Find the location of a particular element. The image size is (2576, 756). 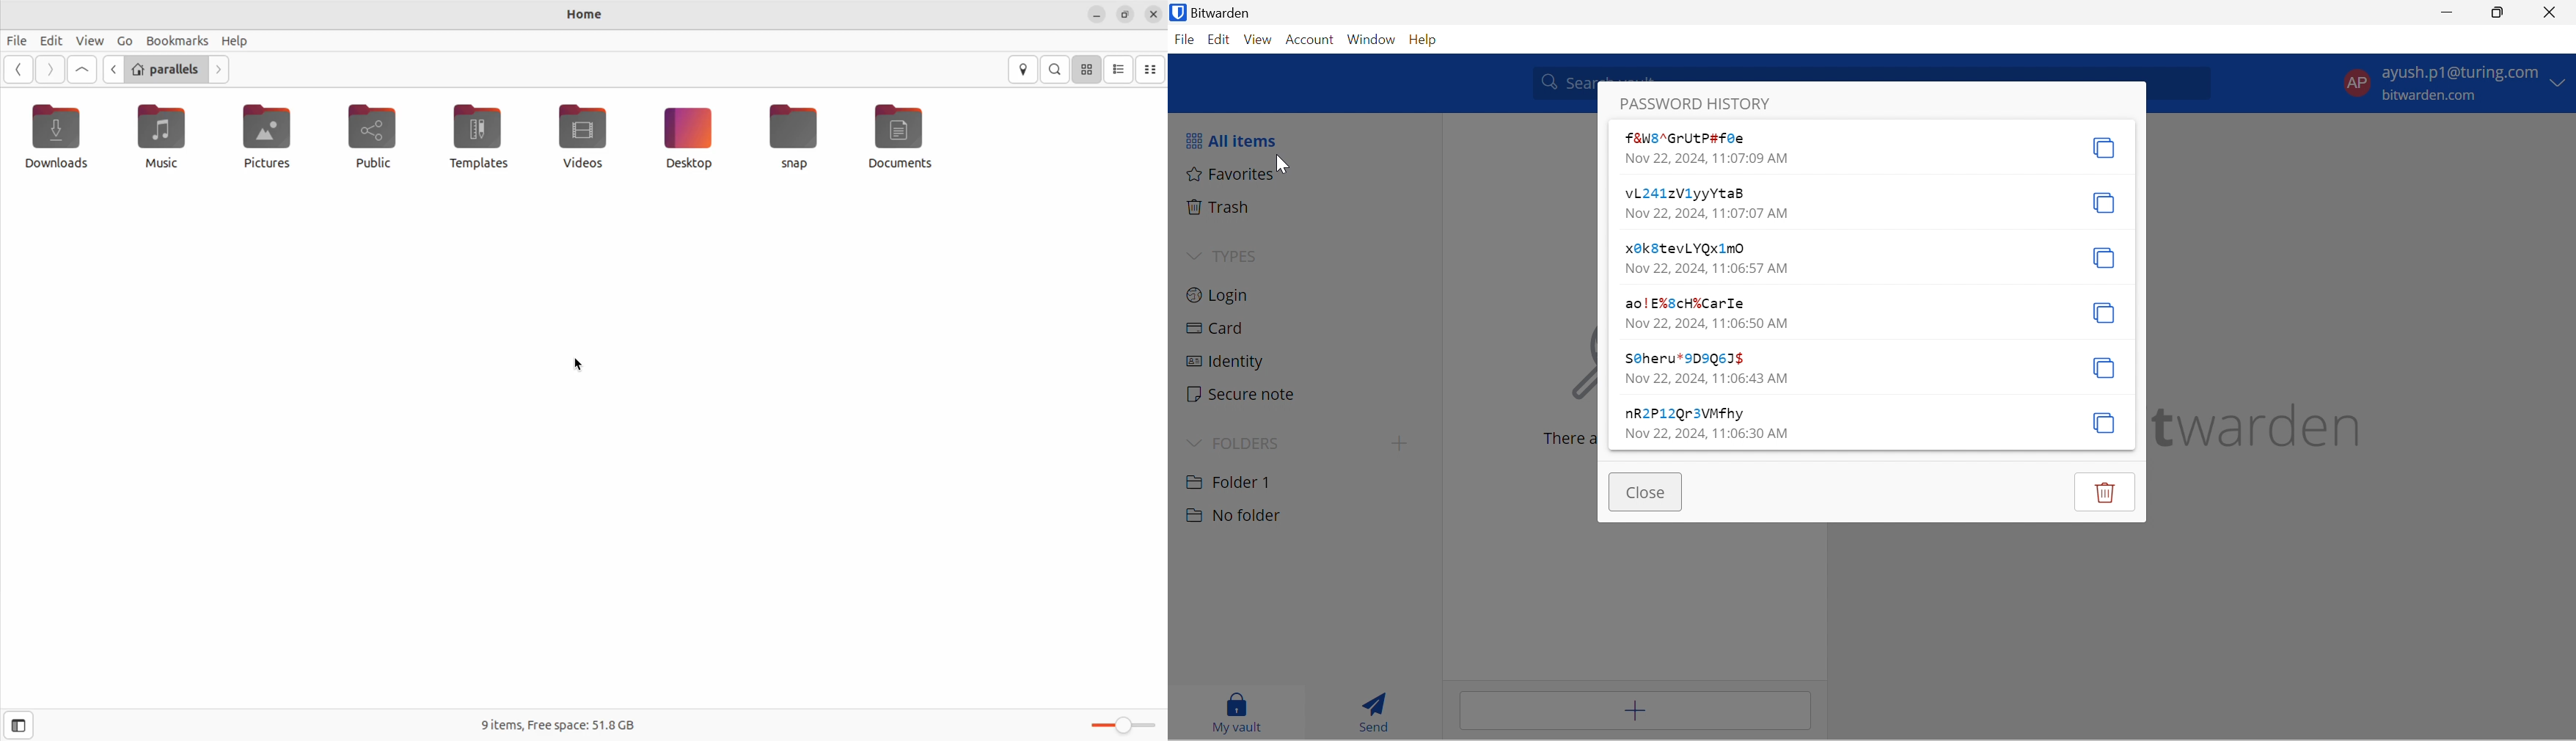

Copy is located at coordinates (2106, 259).